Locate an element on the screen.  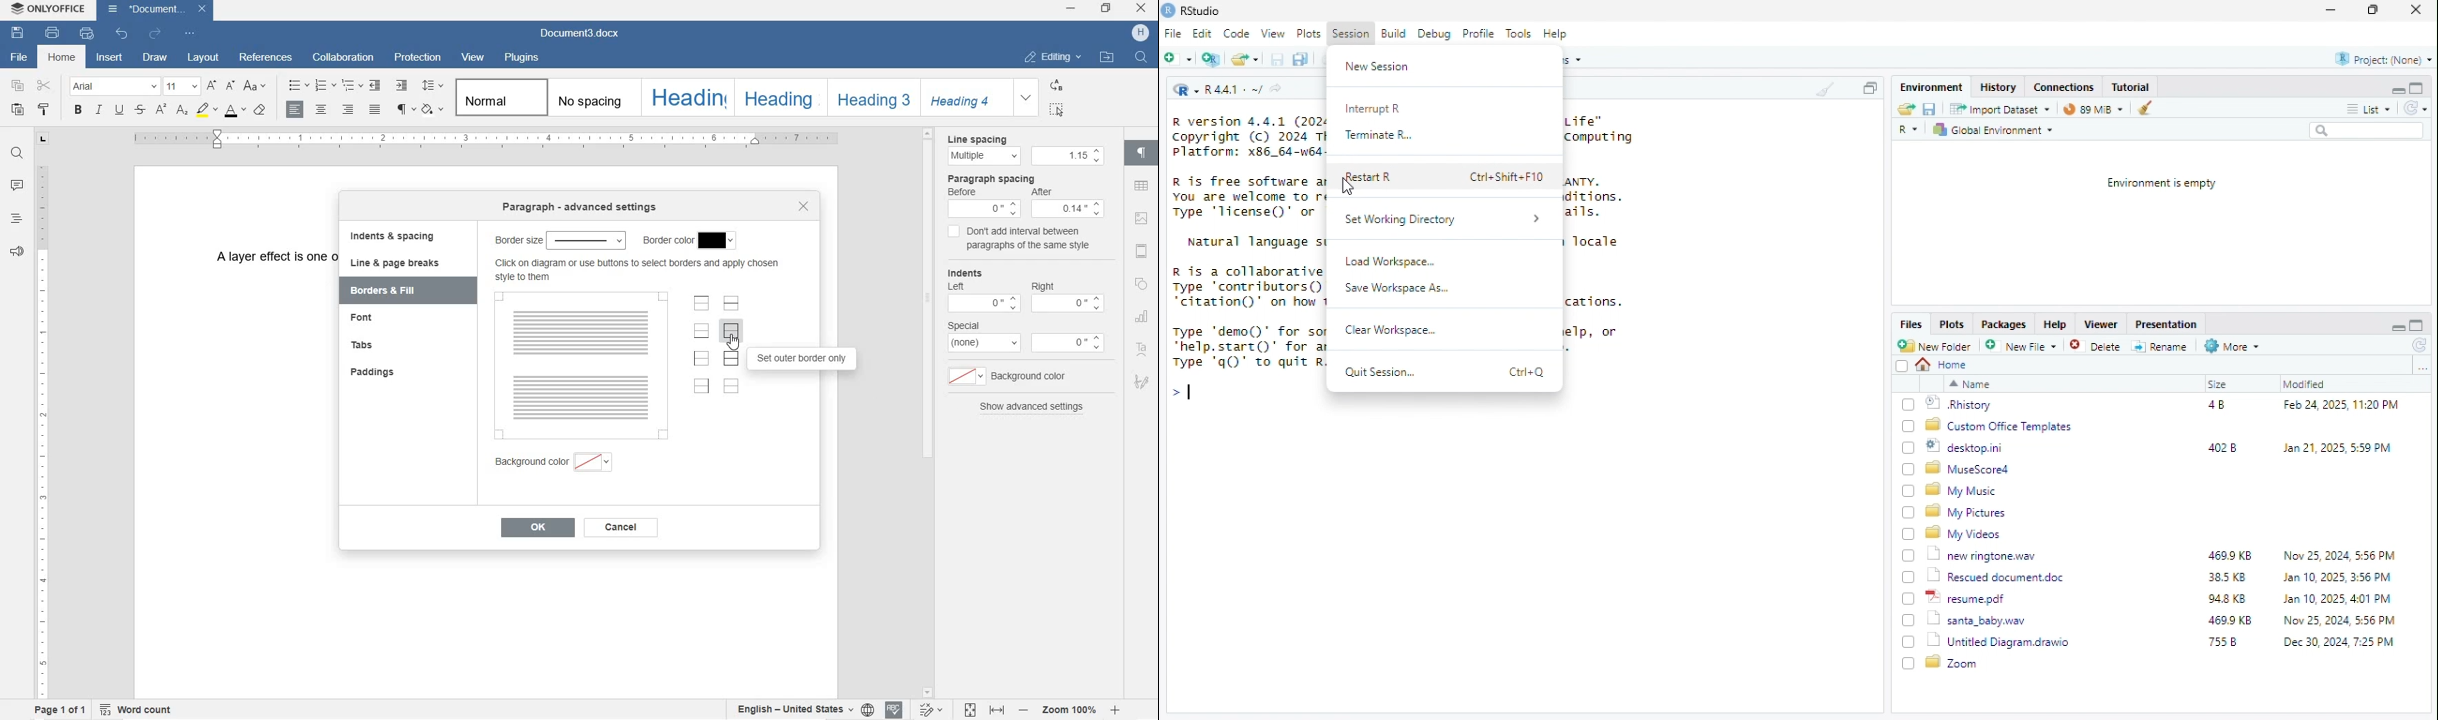
copy is located at coordinates (1869, 88).